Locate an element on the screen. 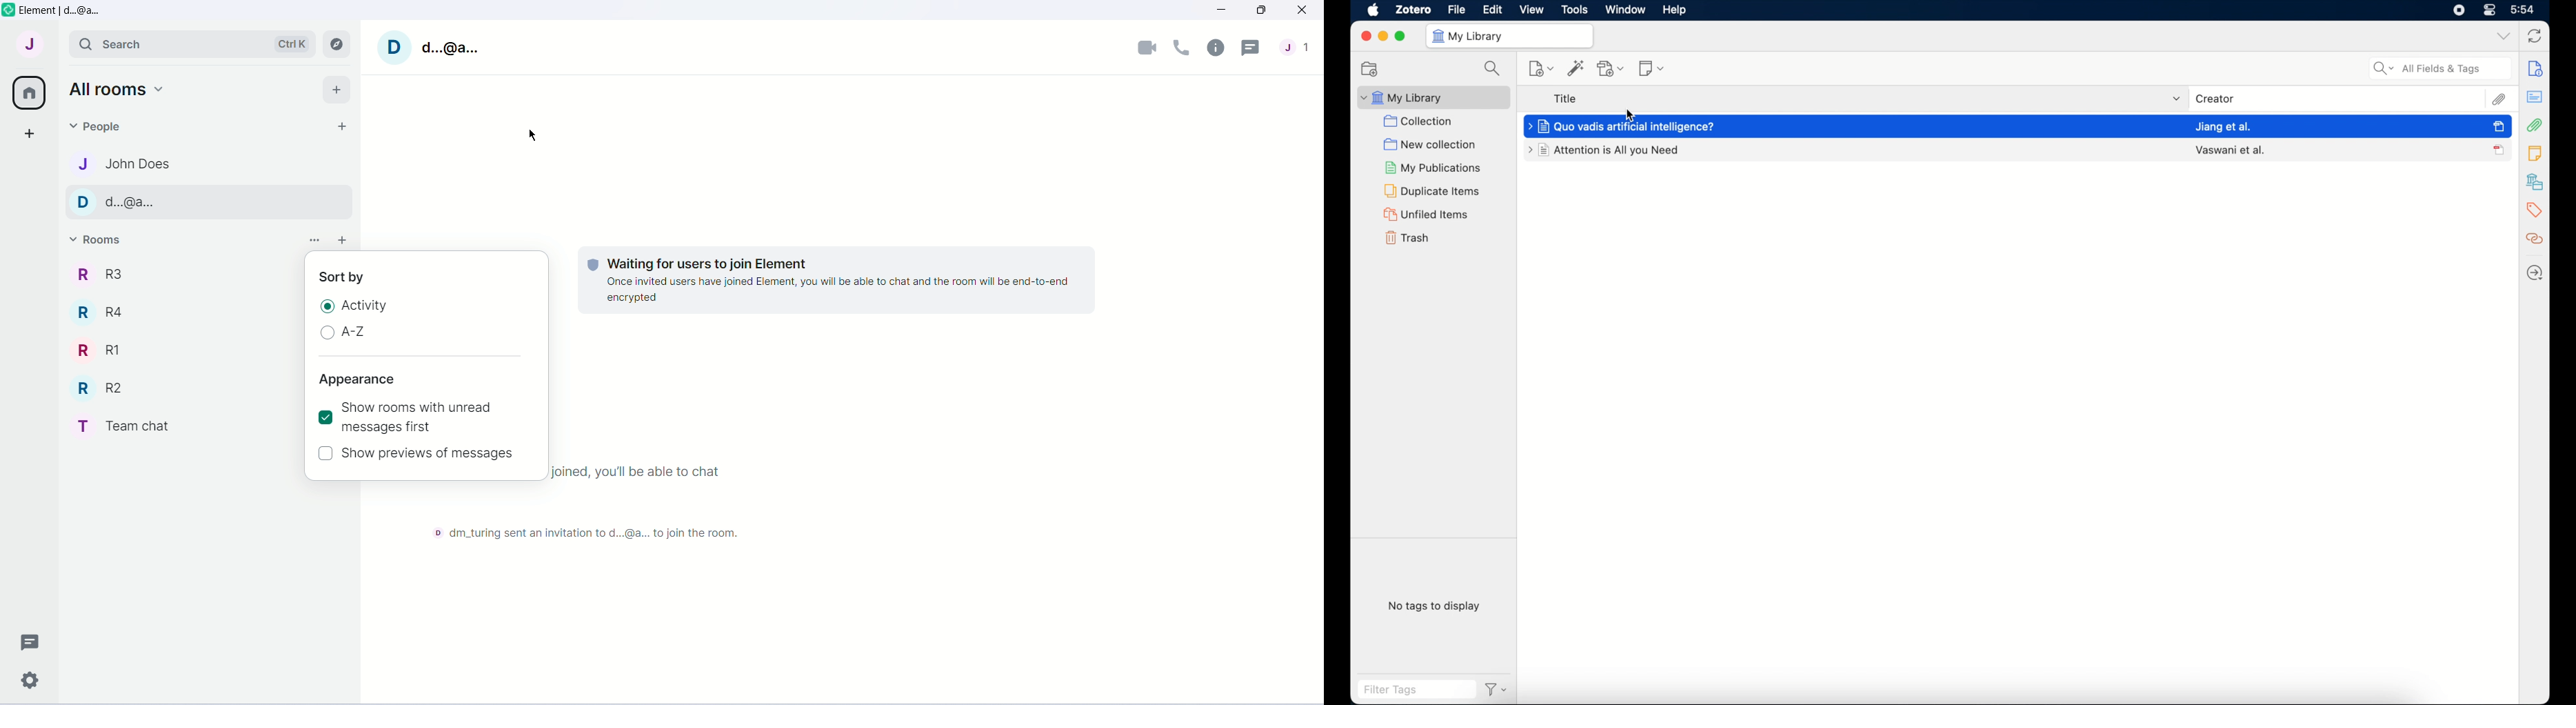 The width and height of the screenshot is (2576, 728). Room Name-r2 is located at coordinates (103, 389).